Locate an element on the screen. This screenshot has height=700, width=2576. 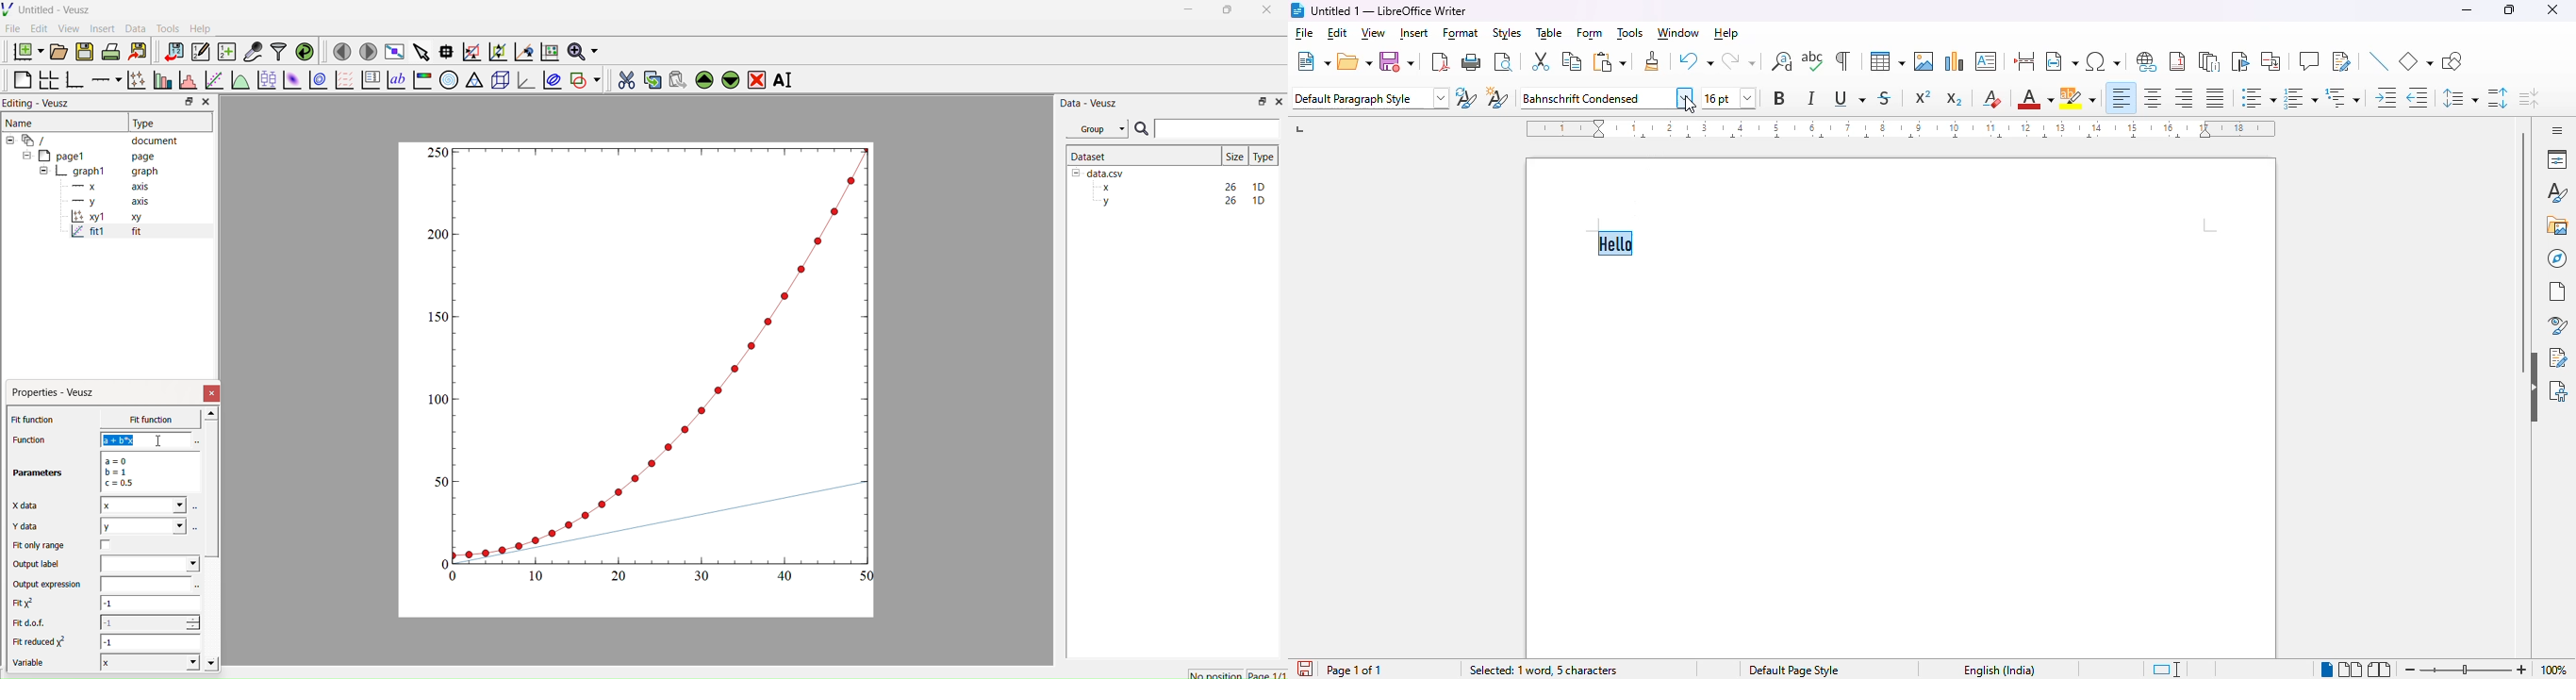
Plot a function is located at coordinates (239, 81).